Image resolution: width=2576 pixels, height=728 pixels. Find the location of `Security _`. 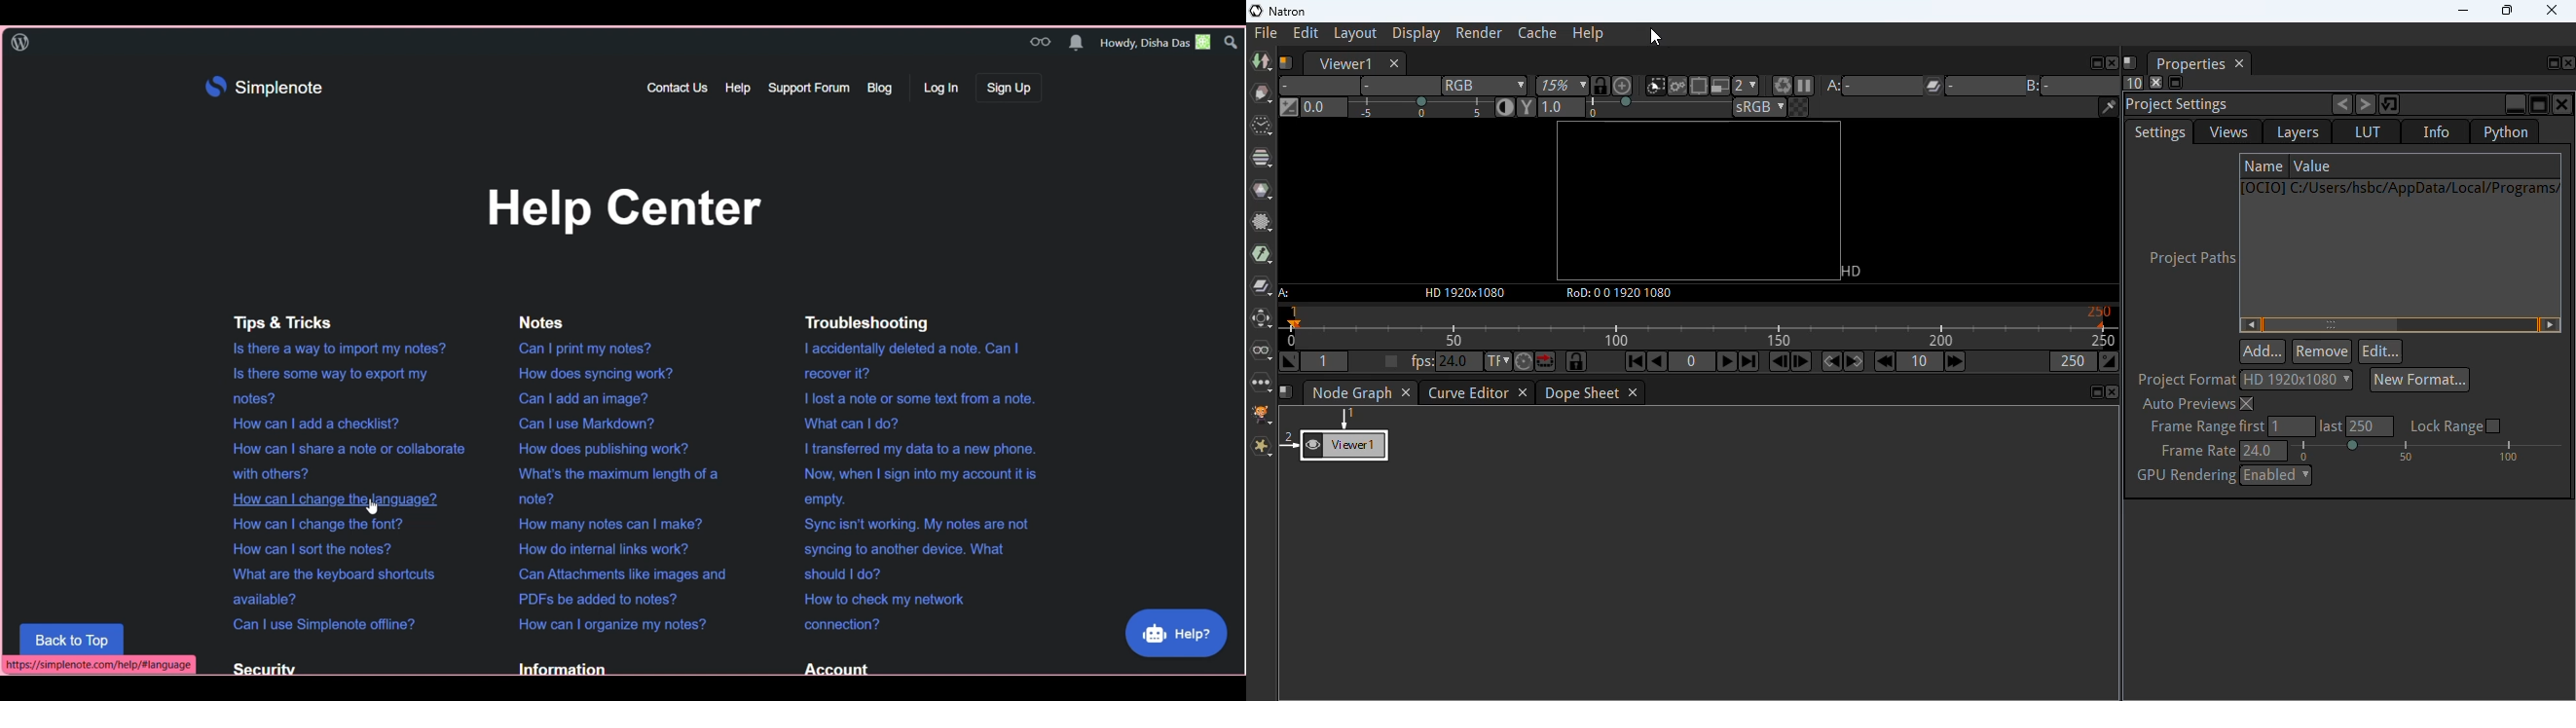

Security _ is located at coordinates (260, 669).